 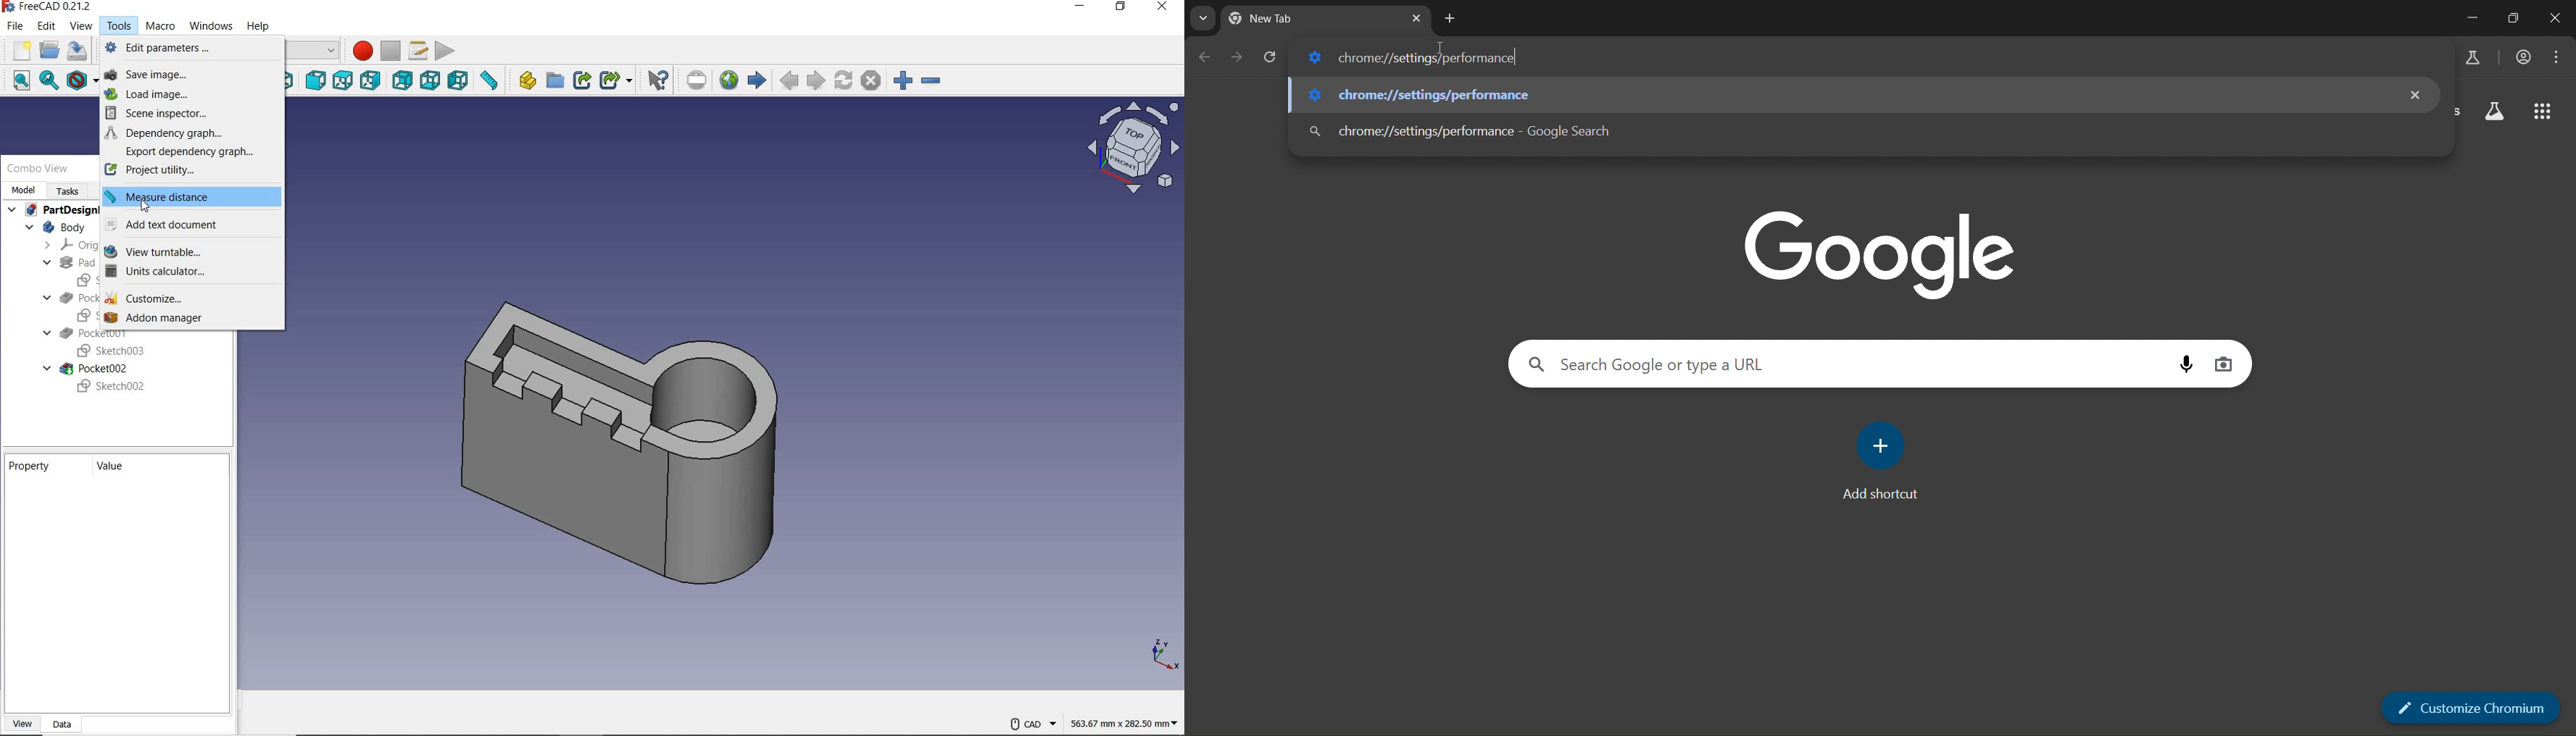 What do you see at coordinates (18, 51) in the screenshot?
I see `new` at bounding box center [18, 51].